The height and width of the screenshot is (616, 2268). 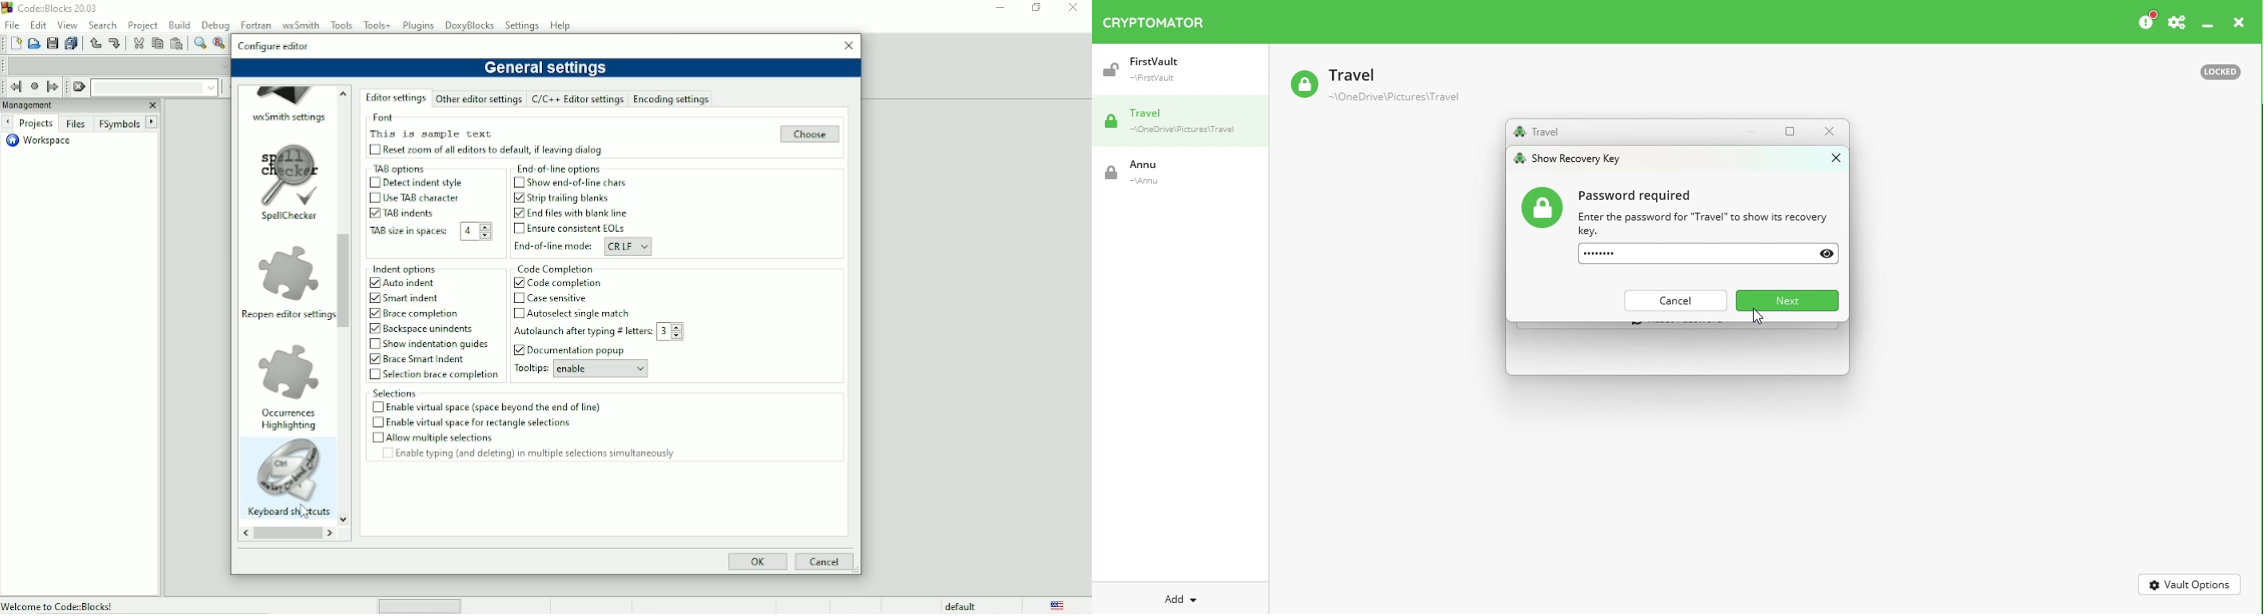 What do you see at coordinates (517, 298) in the screenshot?
I see `` at bounding box center [517, 298].